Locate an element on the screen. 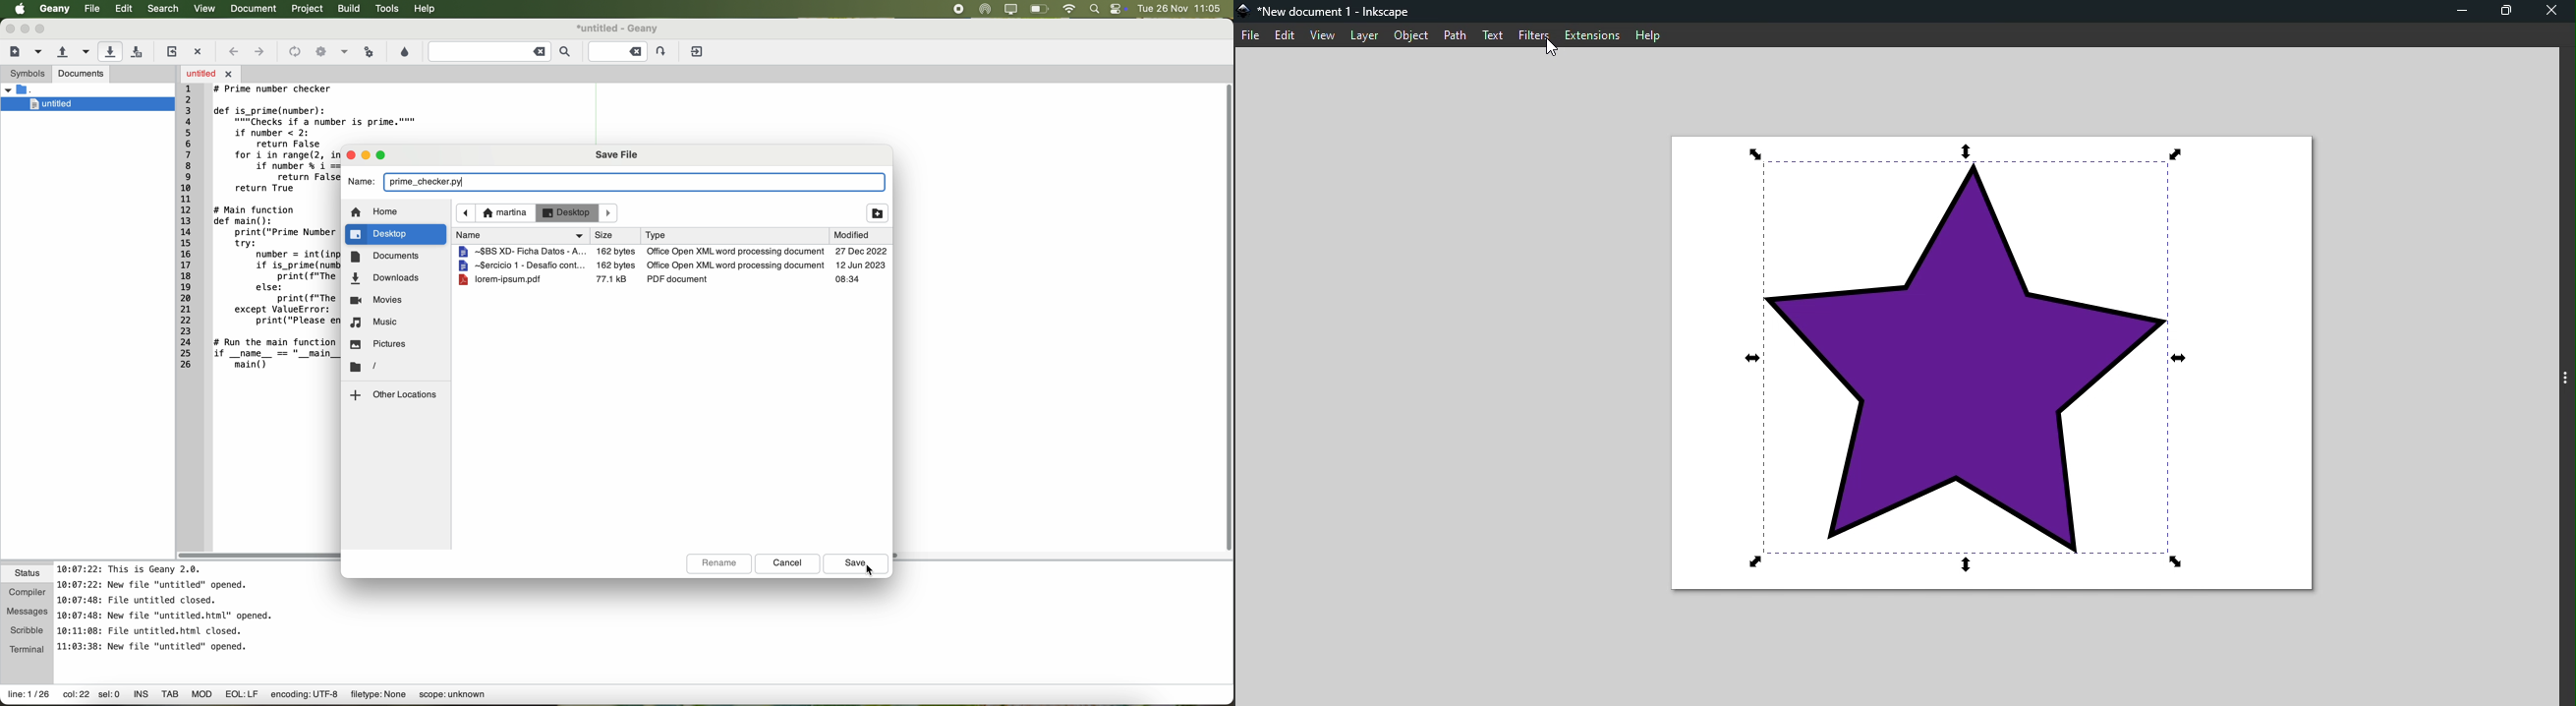 The height and width of the screenshot is (728, 2576). close the current file is located at coordinates (200, 50).